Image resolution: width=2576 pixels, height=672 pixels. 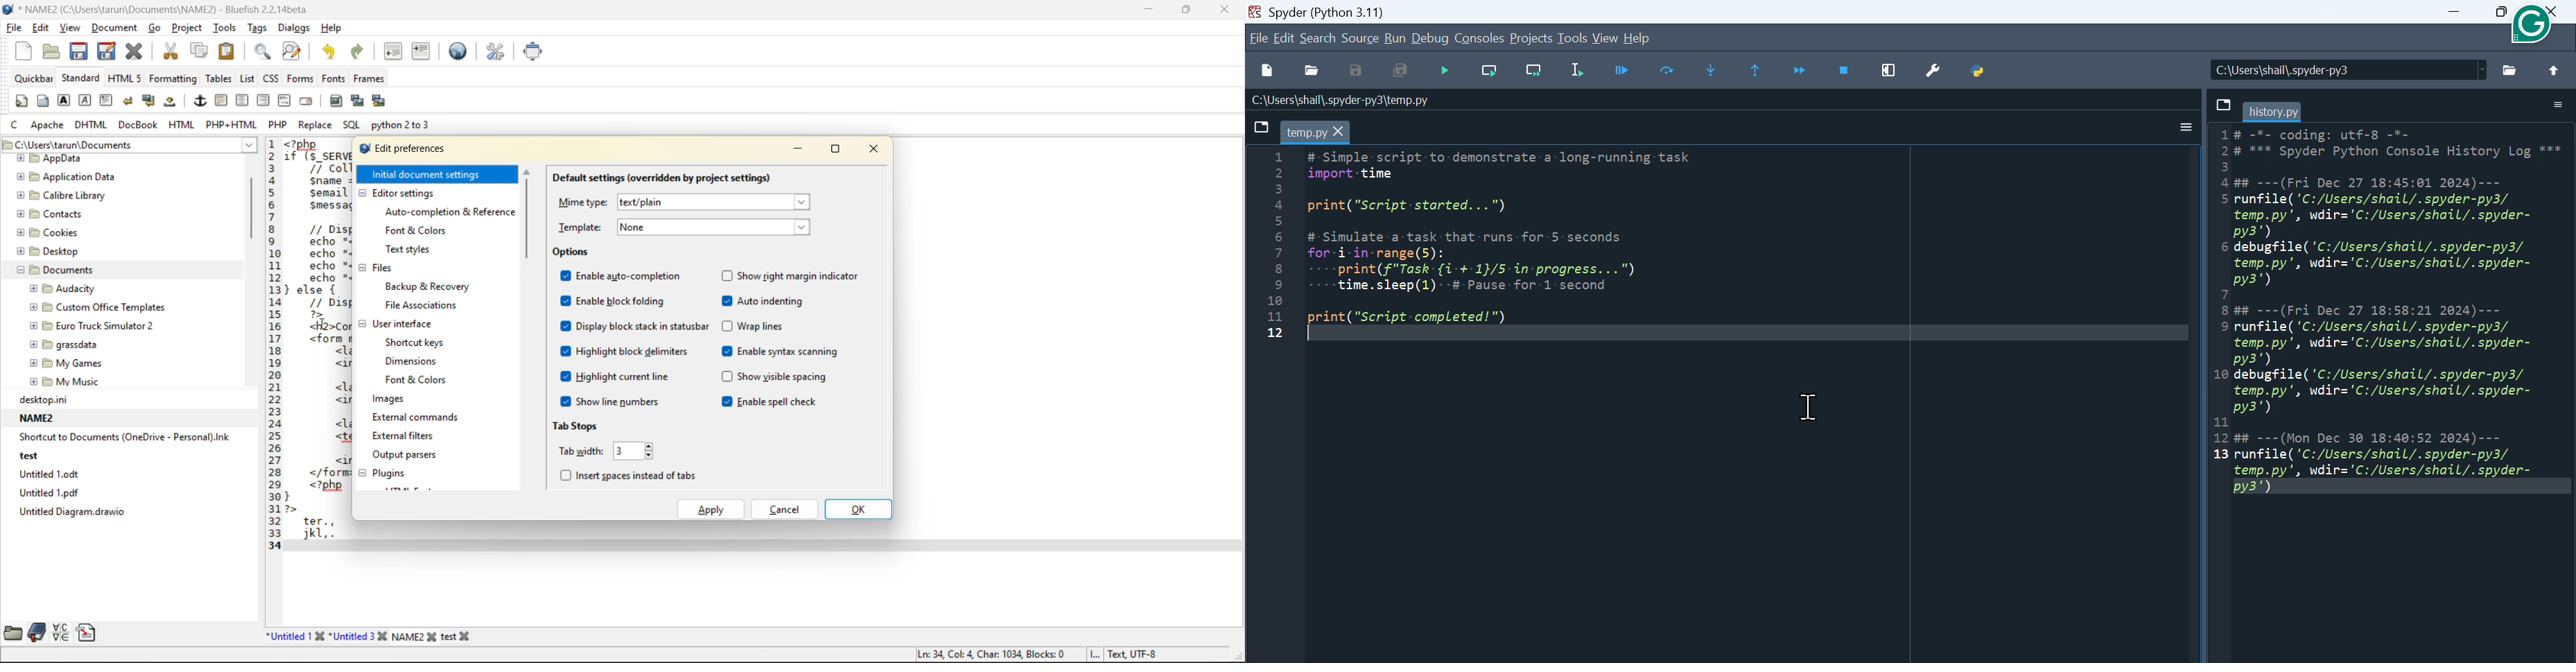 I want to click on center, so click(x=241, y=99).